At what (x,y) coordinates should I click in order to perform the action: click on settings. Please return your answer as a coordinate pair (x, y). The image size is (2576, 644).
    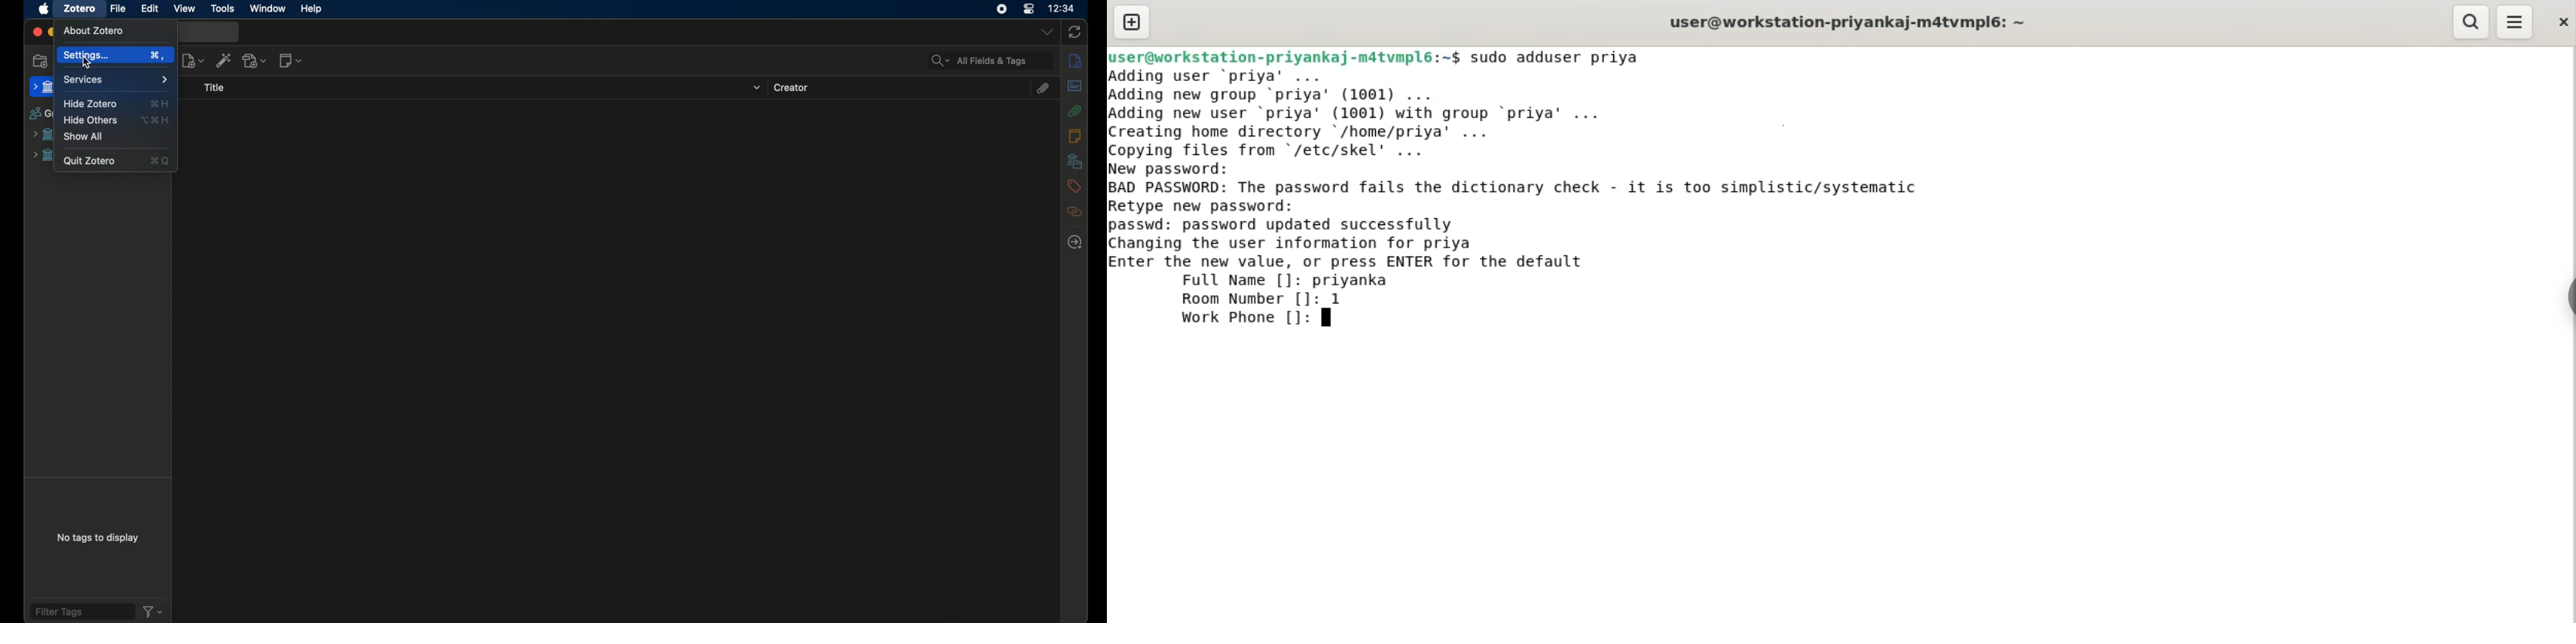
    Looking at the image, I should click on (87, 56).